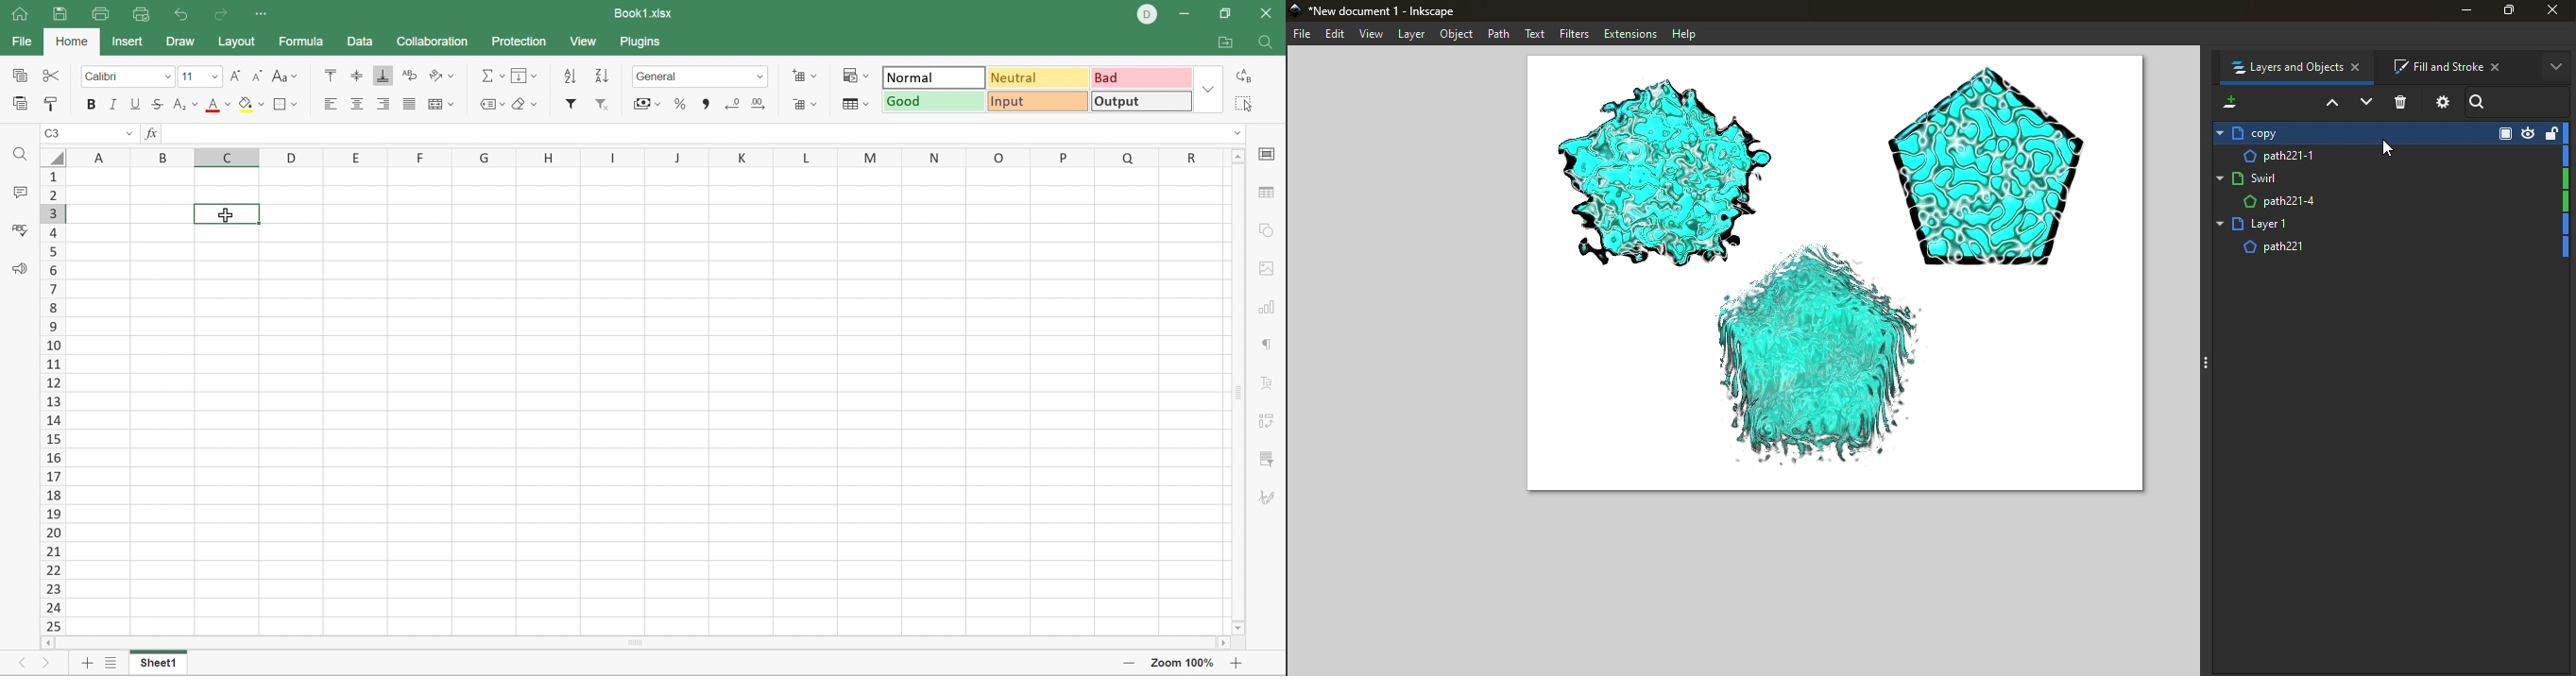 Image resolution: width=2576 pixels, height=700 pixels. What do you see at coordinates (1414, 36) in the screenshot?
I see `Layer` at bounding box center [1414, 36].